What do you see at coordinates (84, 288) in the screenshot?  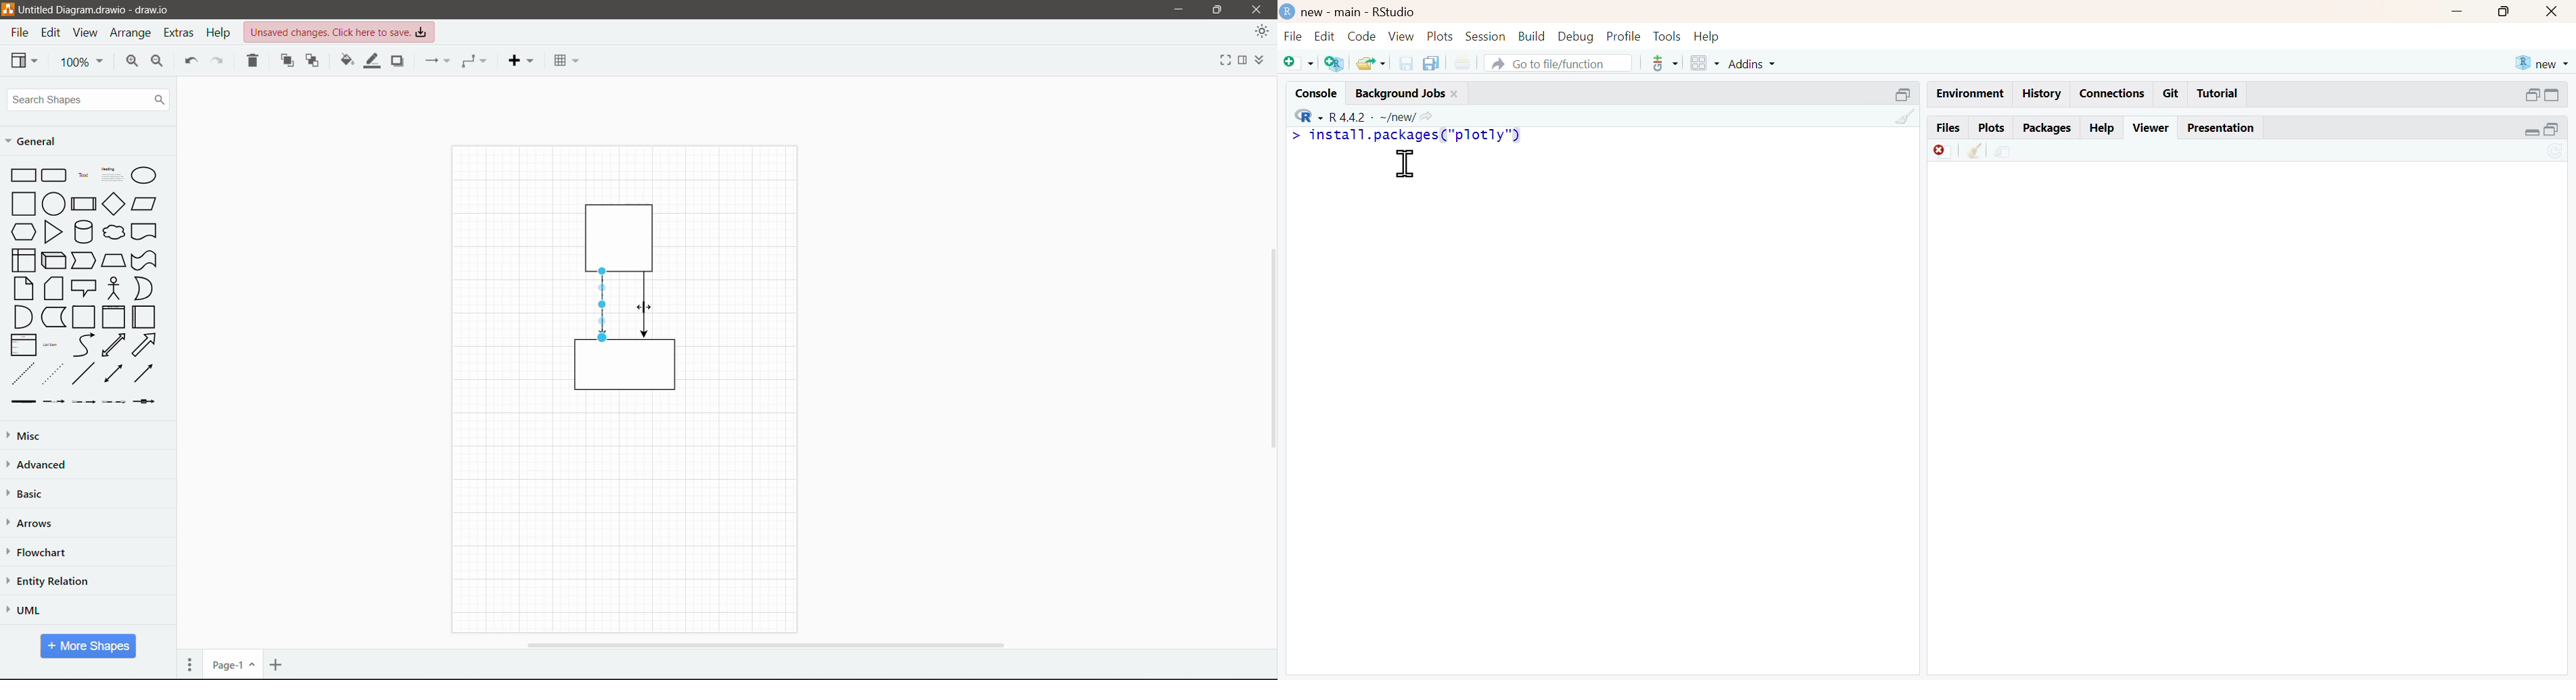 I see `Callout` at bounding box center [84, 288].